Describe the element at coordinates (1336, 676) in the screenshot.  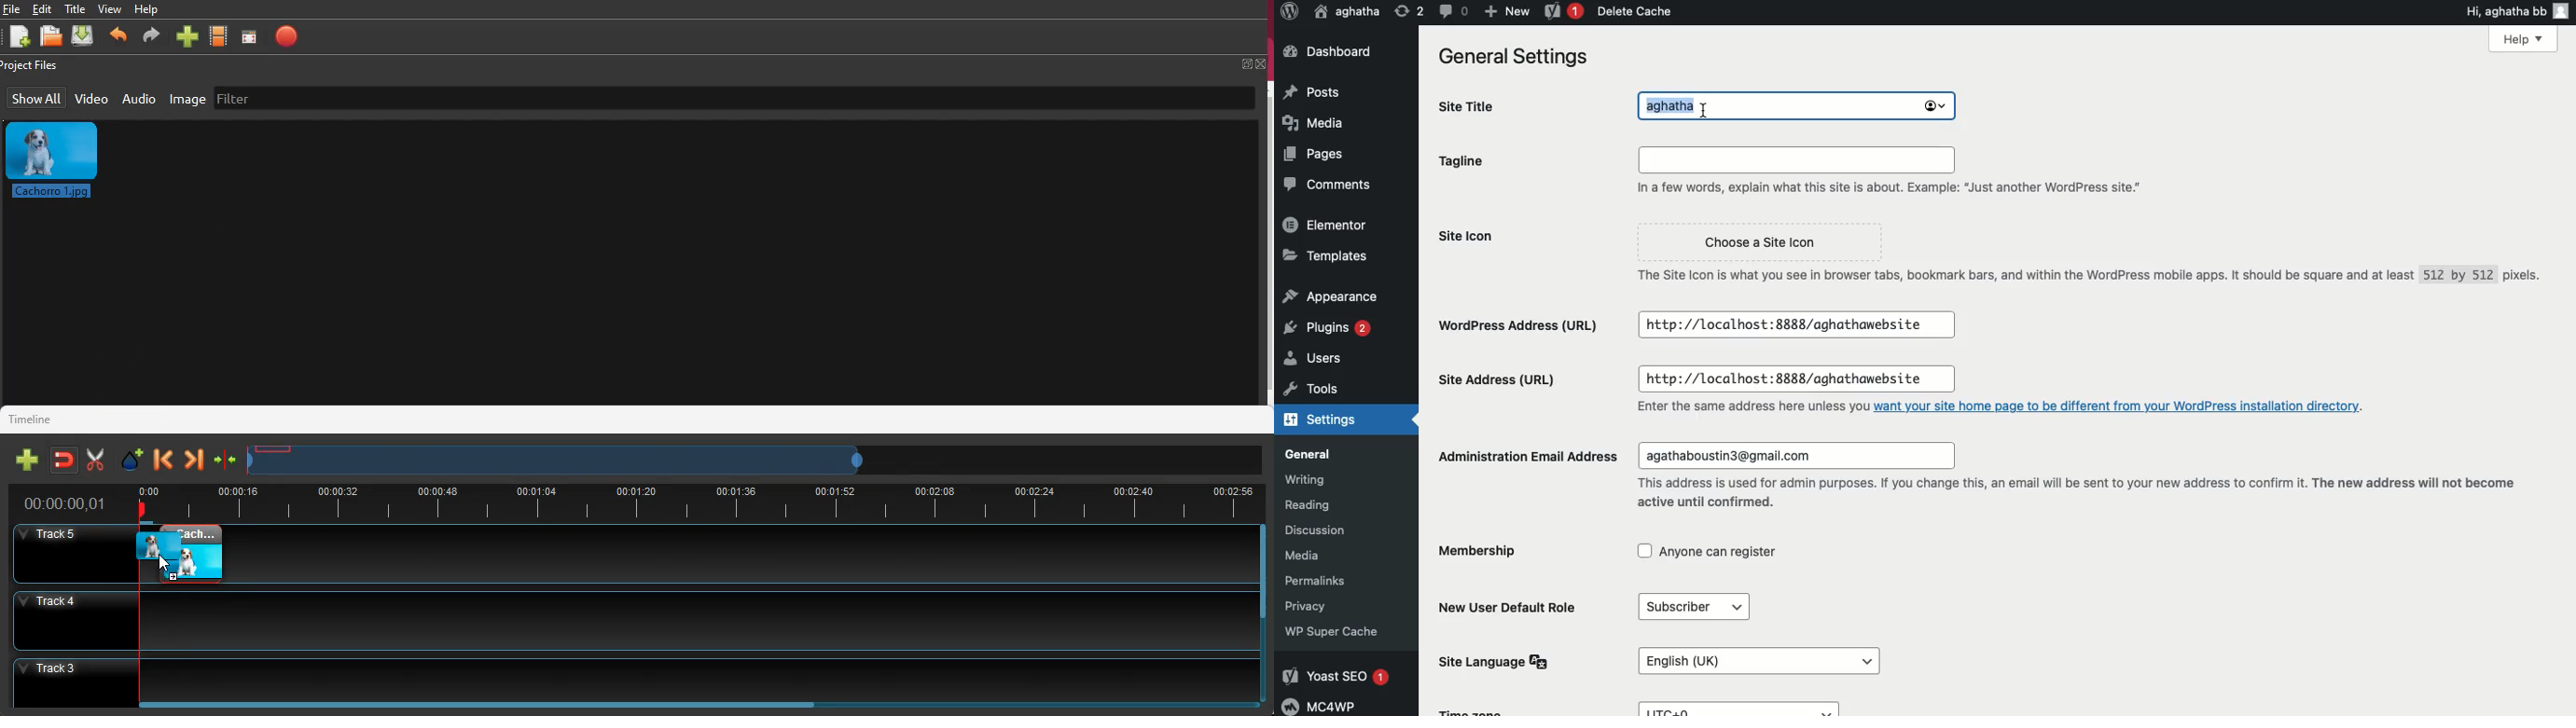
I see `Yoast SEO` at that location.